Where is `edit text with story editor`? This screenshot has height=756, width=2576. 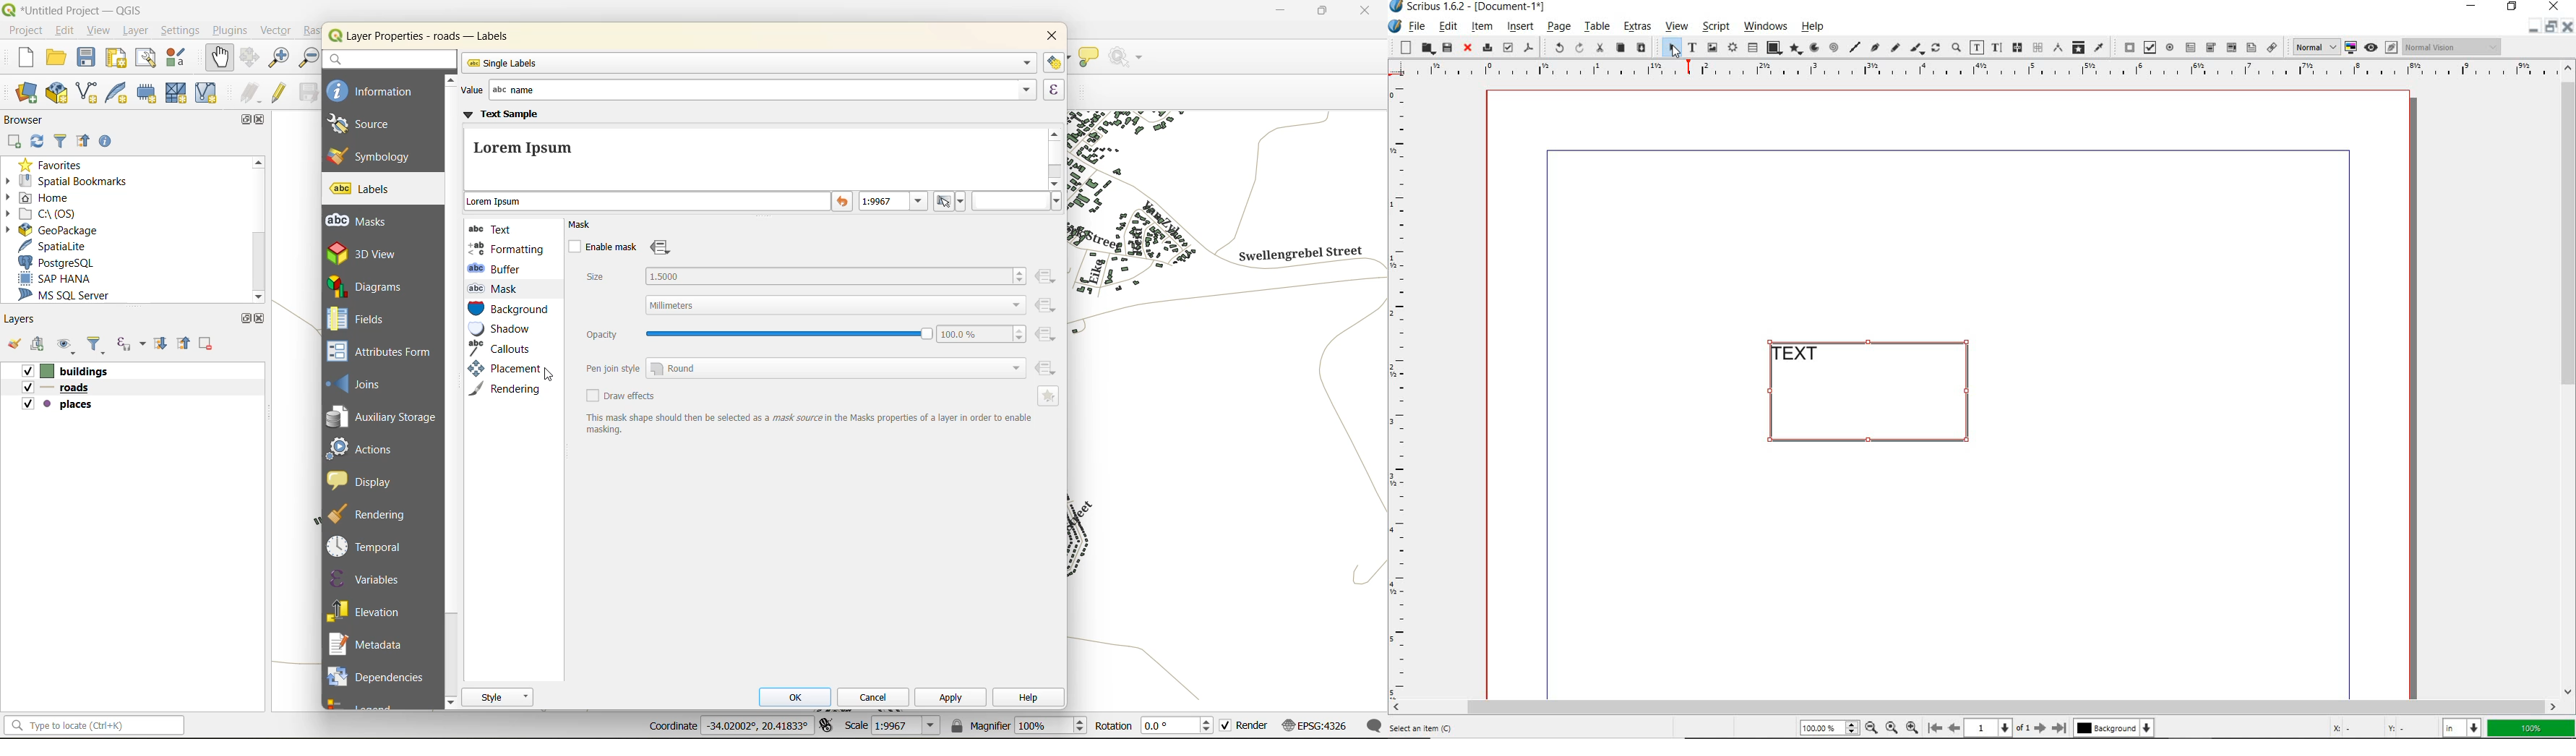
edit text with story editor is located at coordinates (1996, 48).